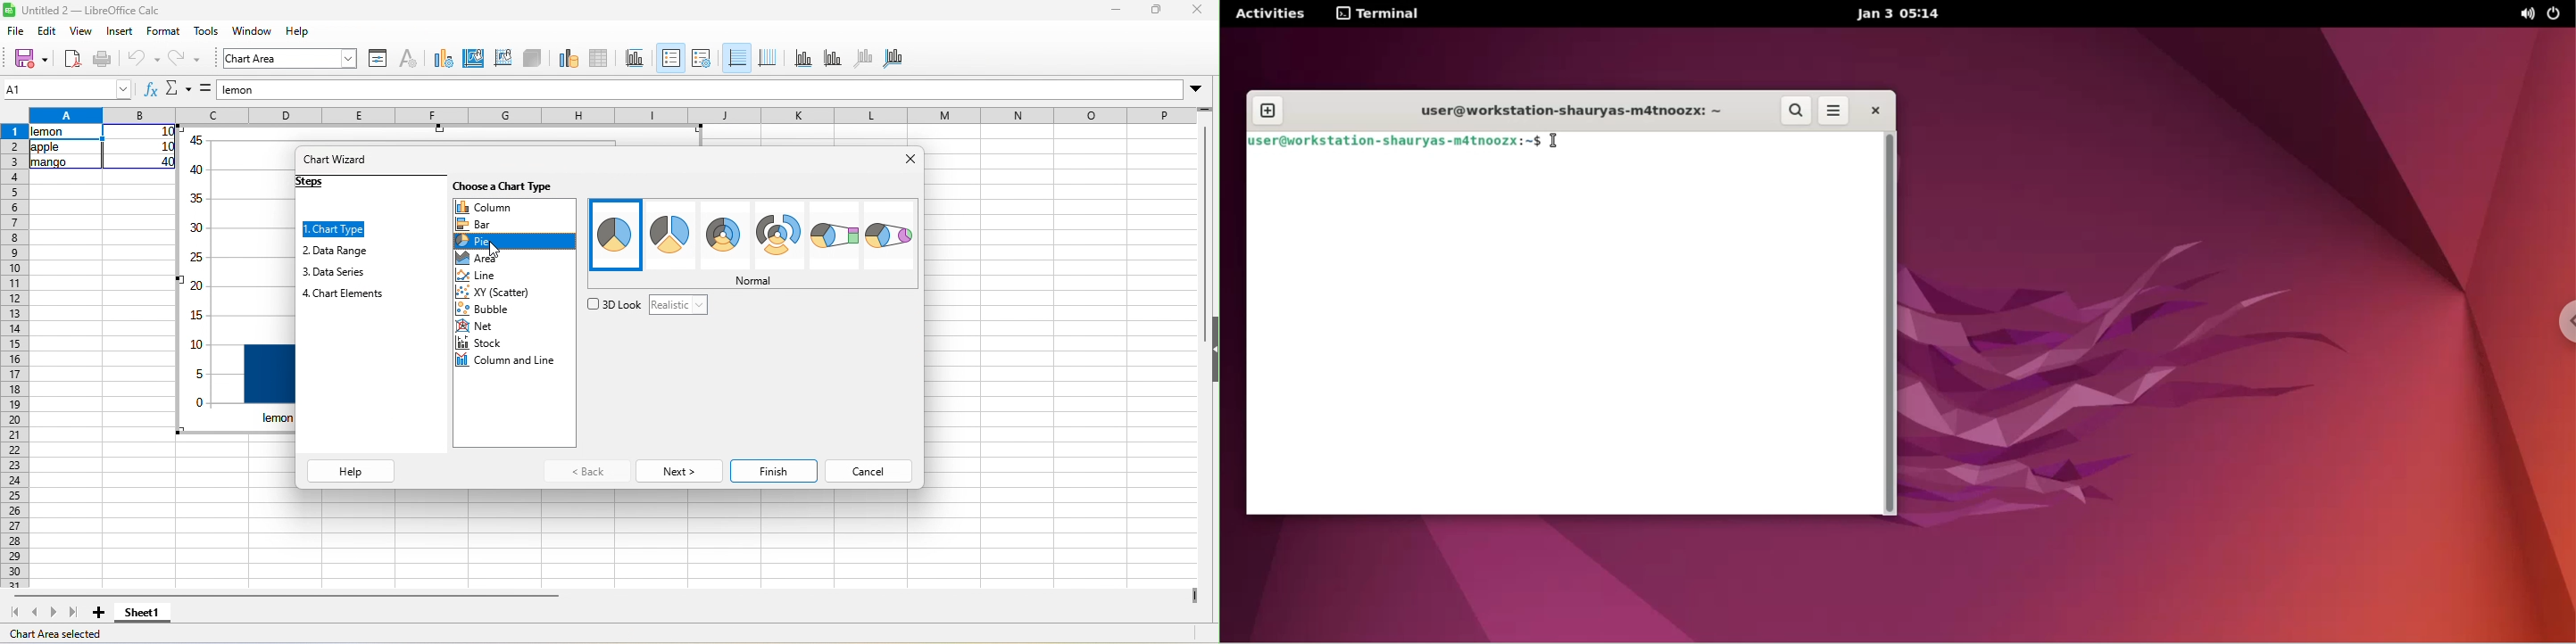 This screenshot has height=644, width=2576. I want to click on 10, so click(168, 132).